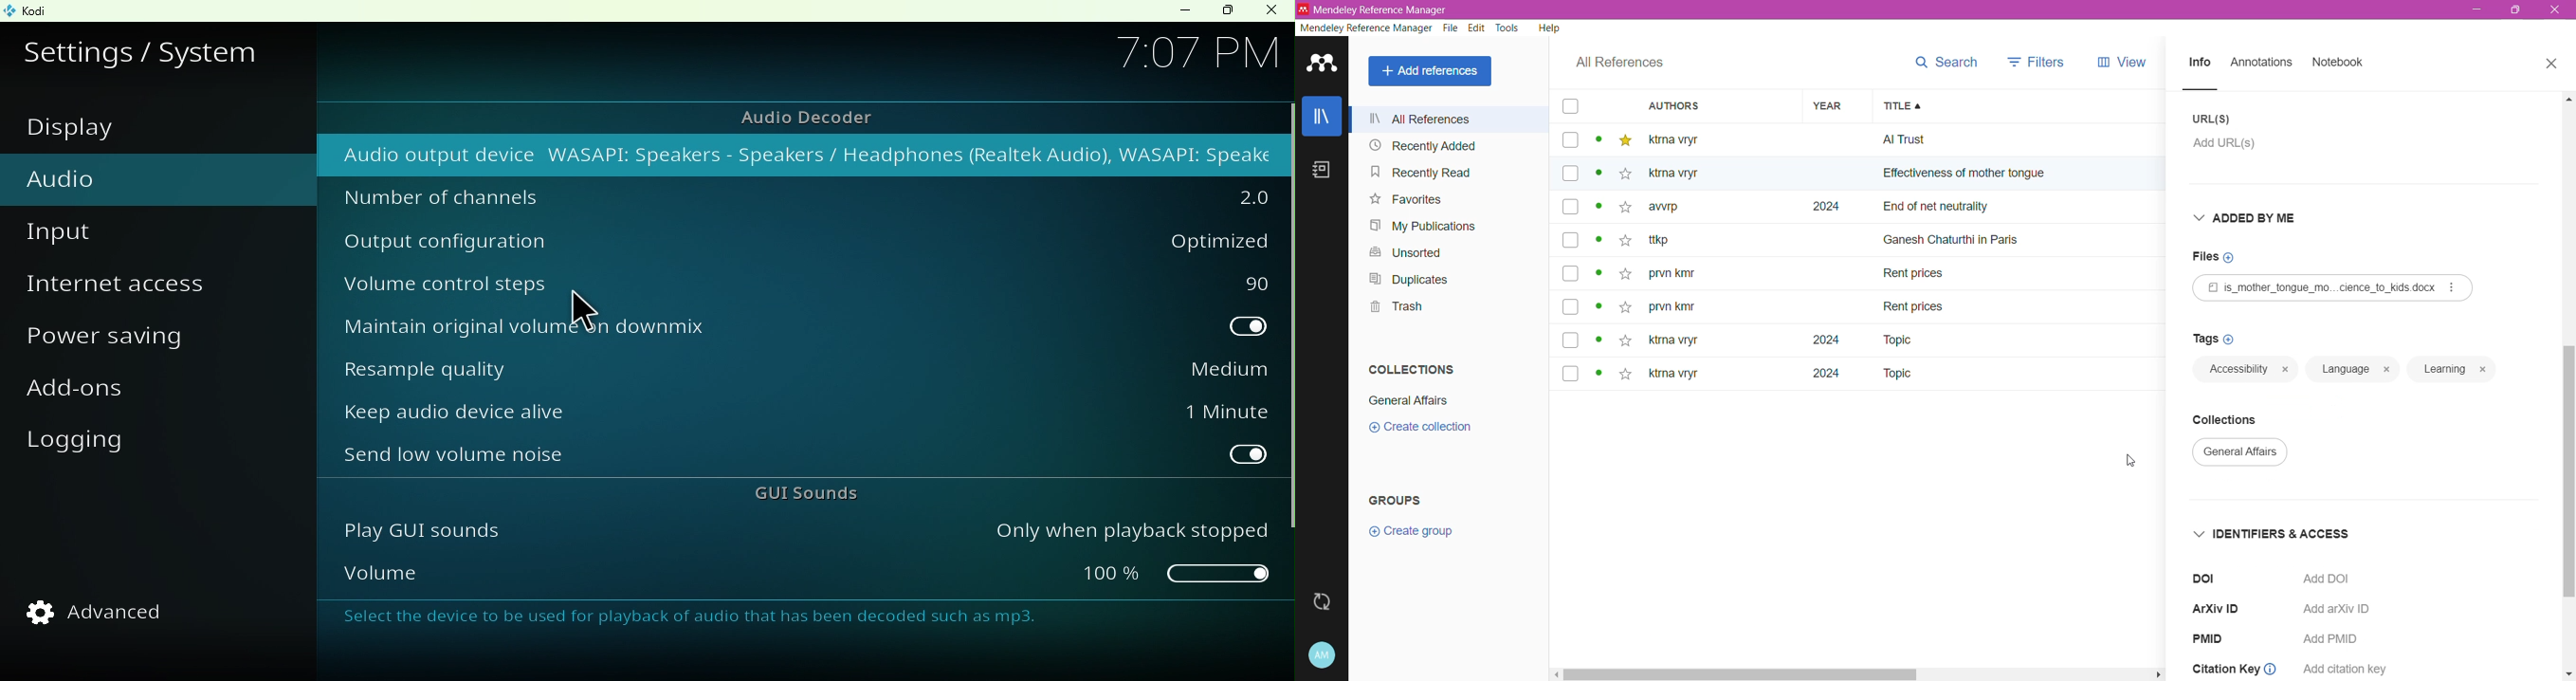 This screenshot has width=2576, height=700. What do you see at coordinates (2037, 61) in the screenshot?
I see `filters ` at bounding box center [2037, 61].